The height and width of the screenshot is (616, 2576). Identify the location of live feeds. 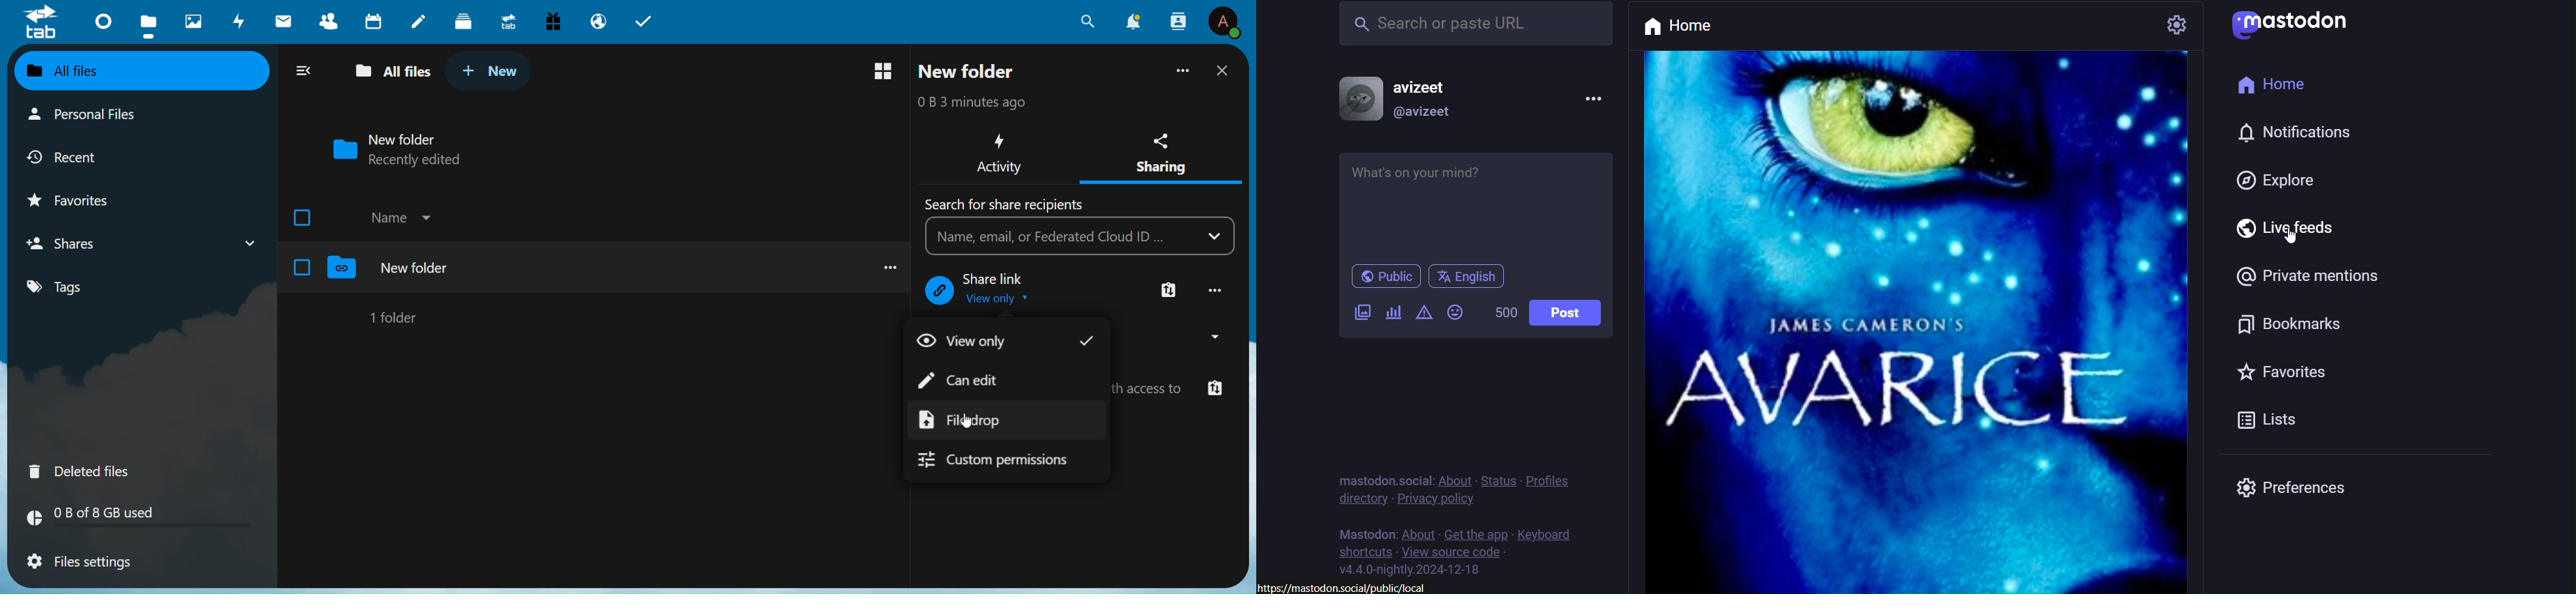
(2280, 233).